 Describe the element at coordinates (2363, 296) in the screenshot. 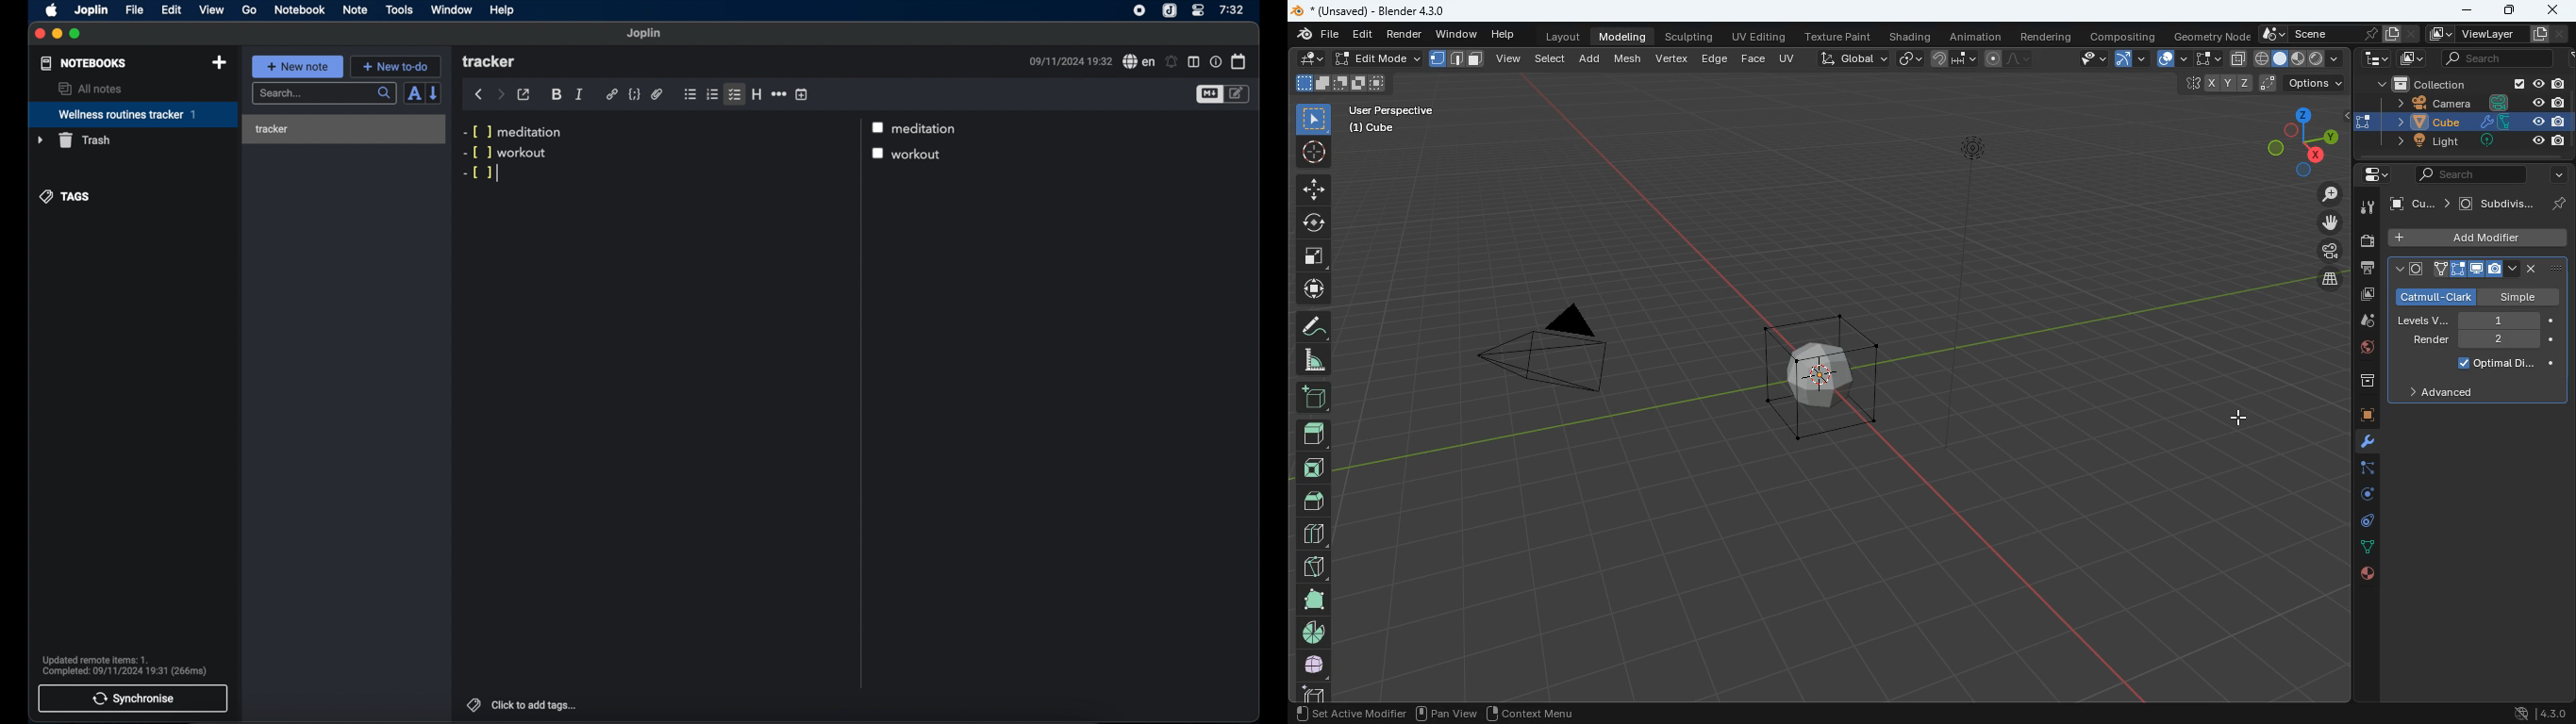

I see `images` at that location.